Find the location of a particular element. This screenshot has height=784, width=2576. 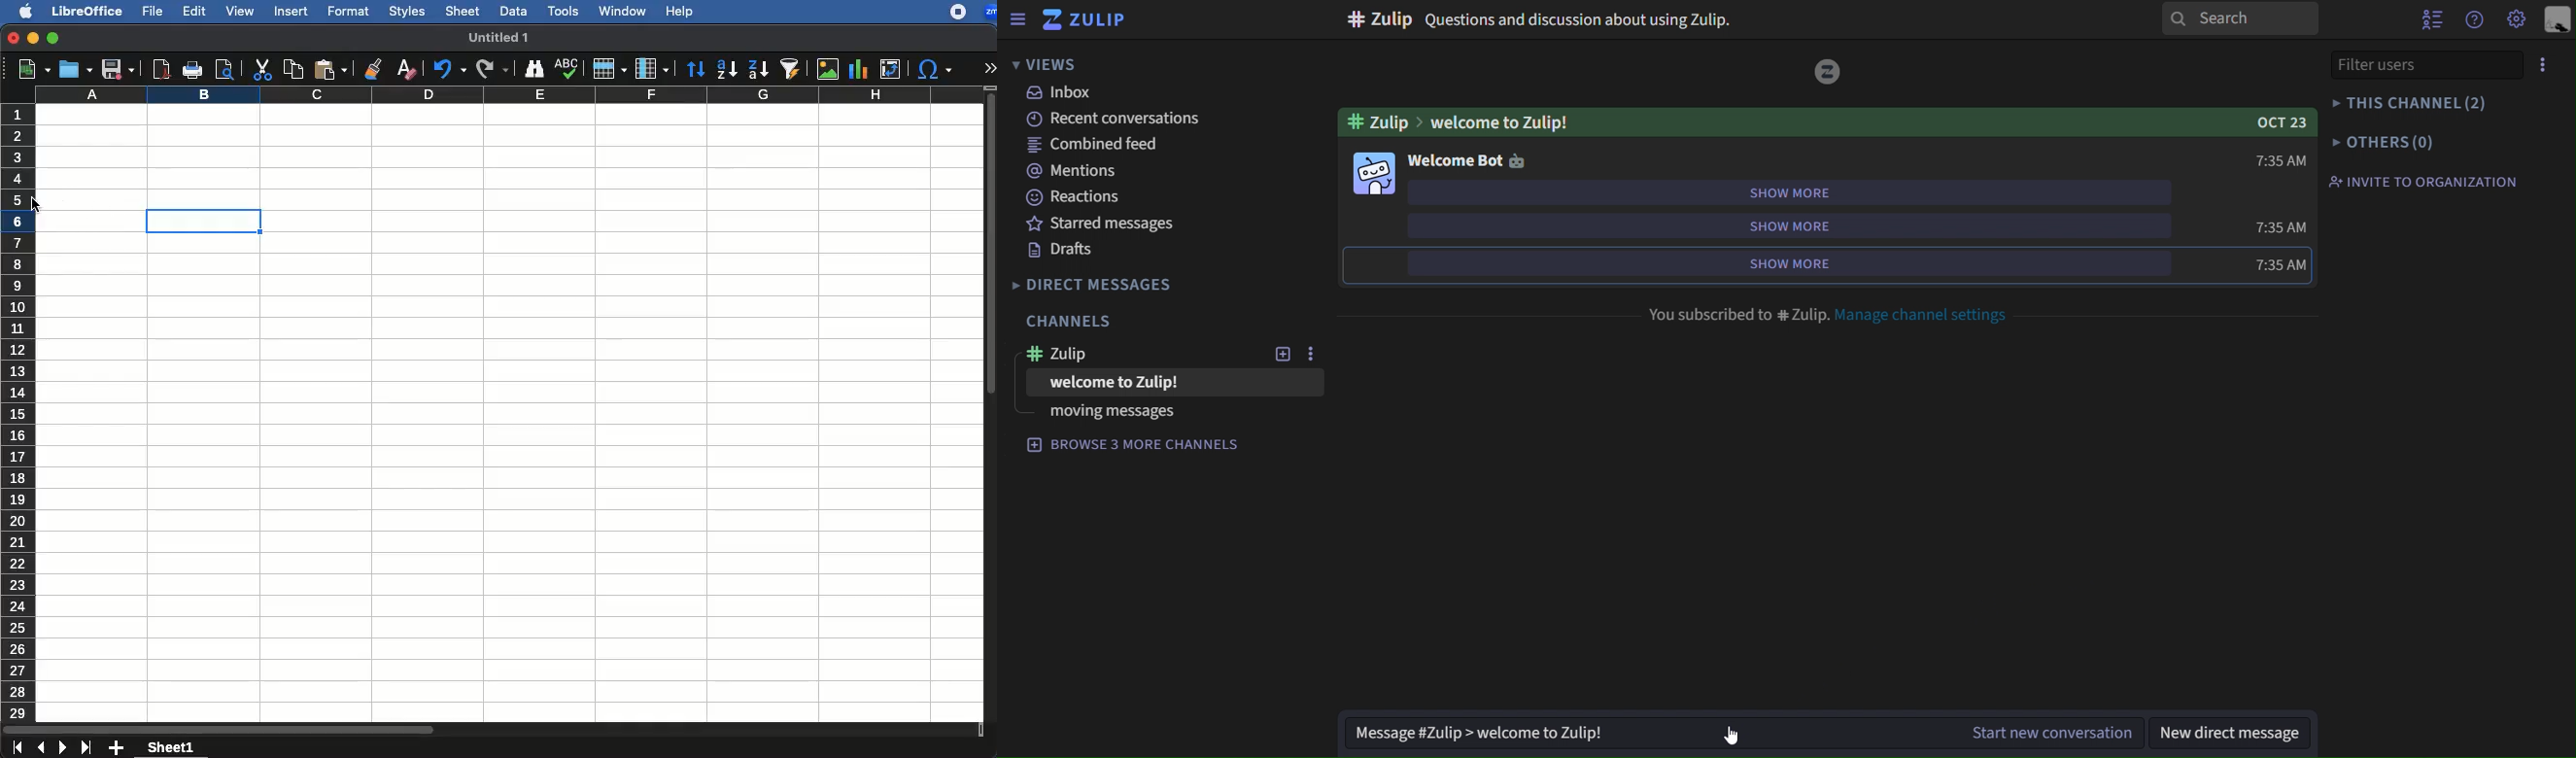

next sheet is located at coordinates (60, 748).